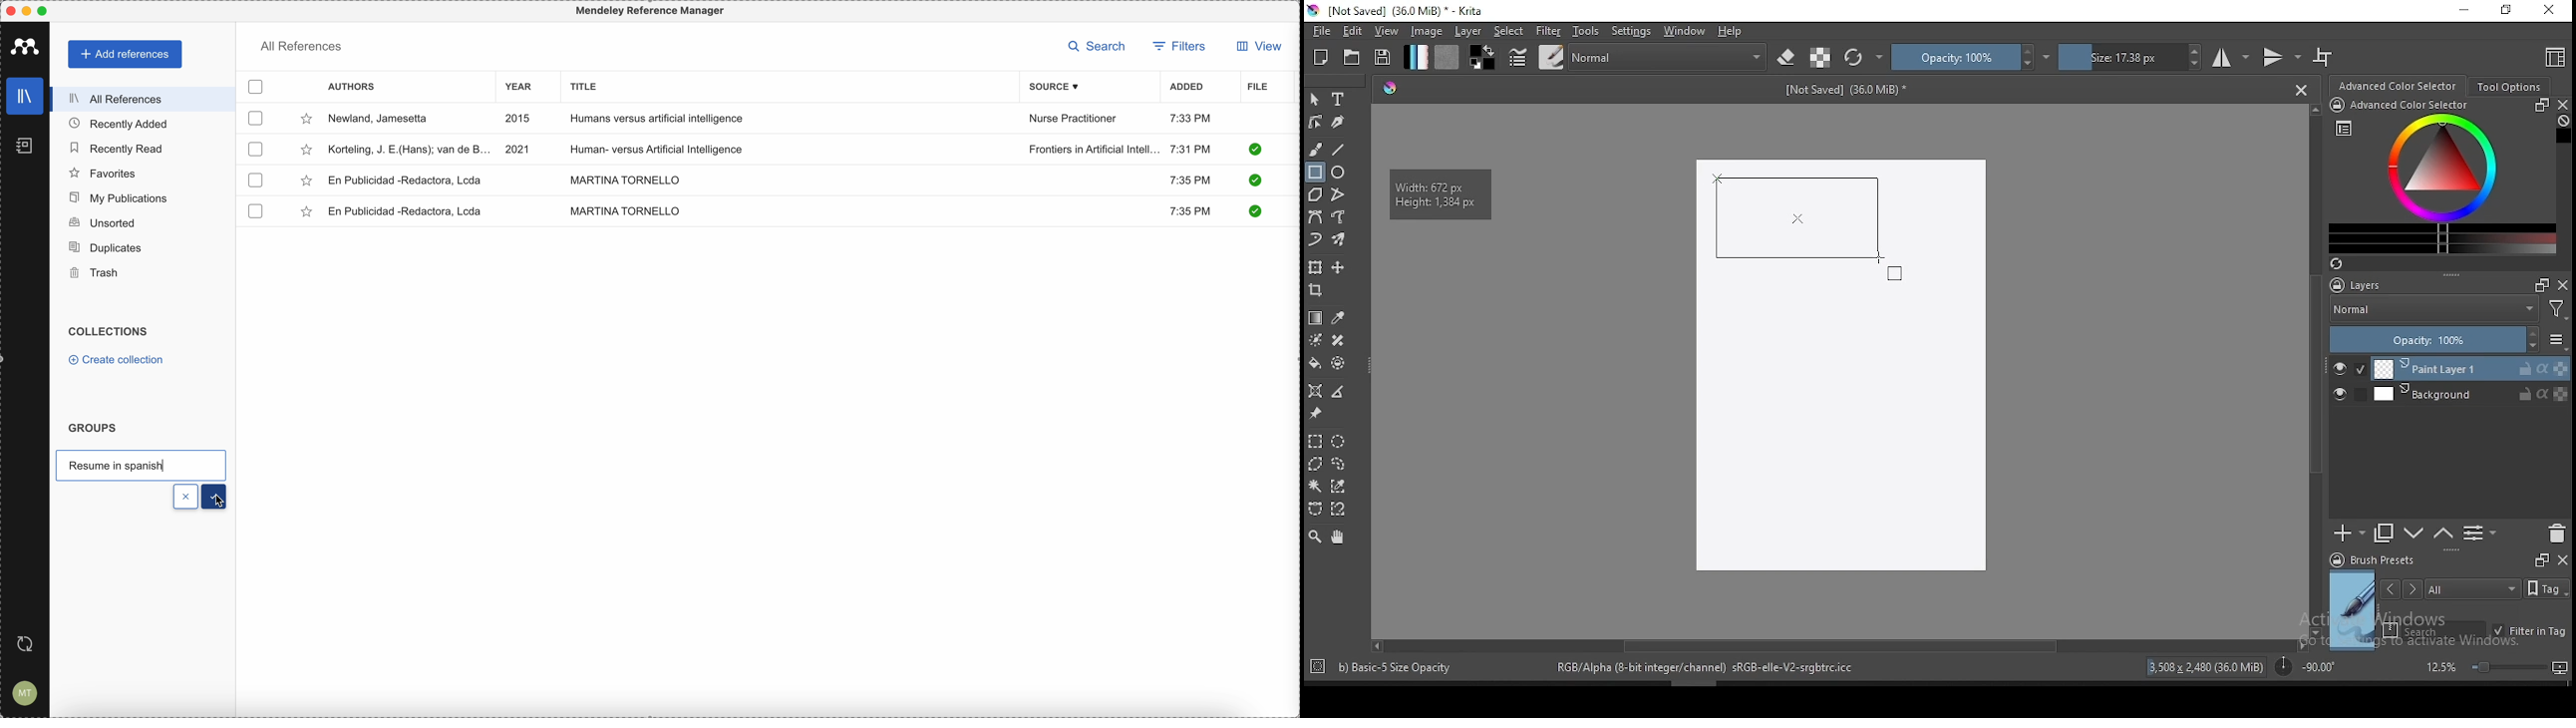 This screenshot has width=2576, height=728. I want to click on layer, so click(1469, 31).